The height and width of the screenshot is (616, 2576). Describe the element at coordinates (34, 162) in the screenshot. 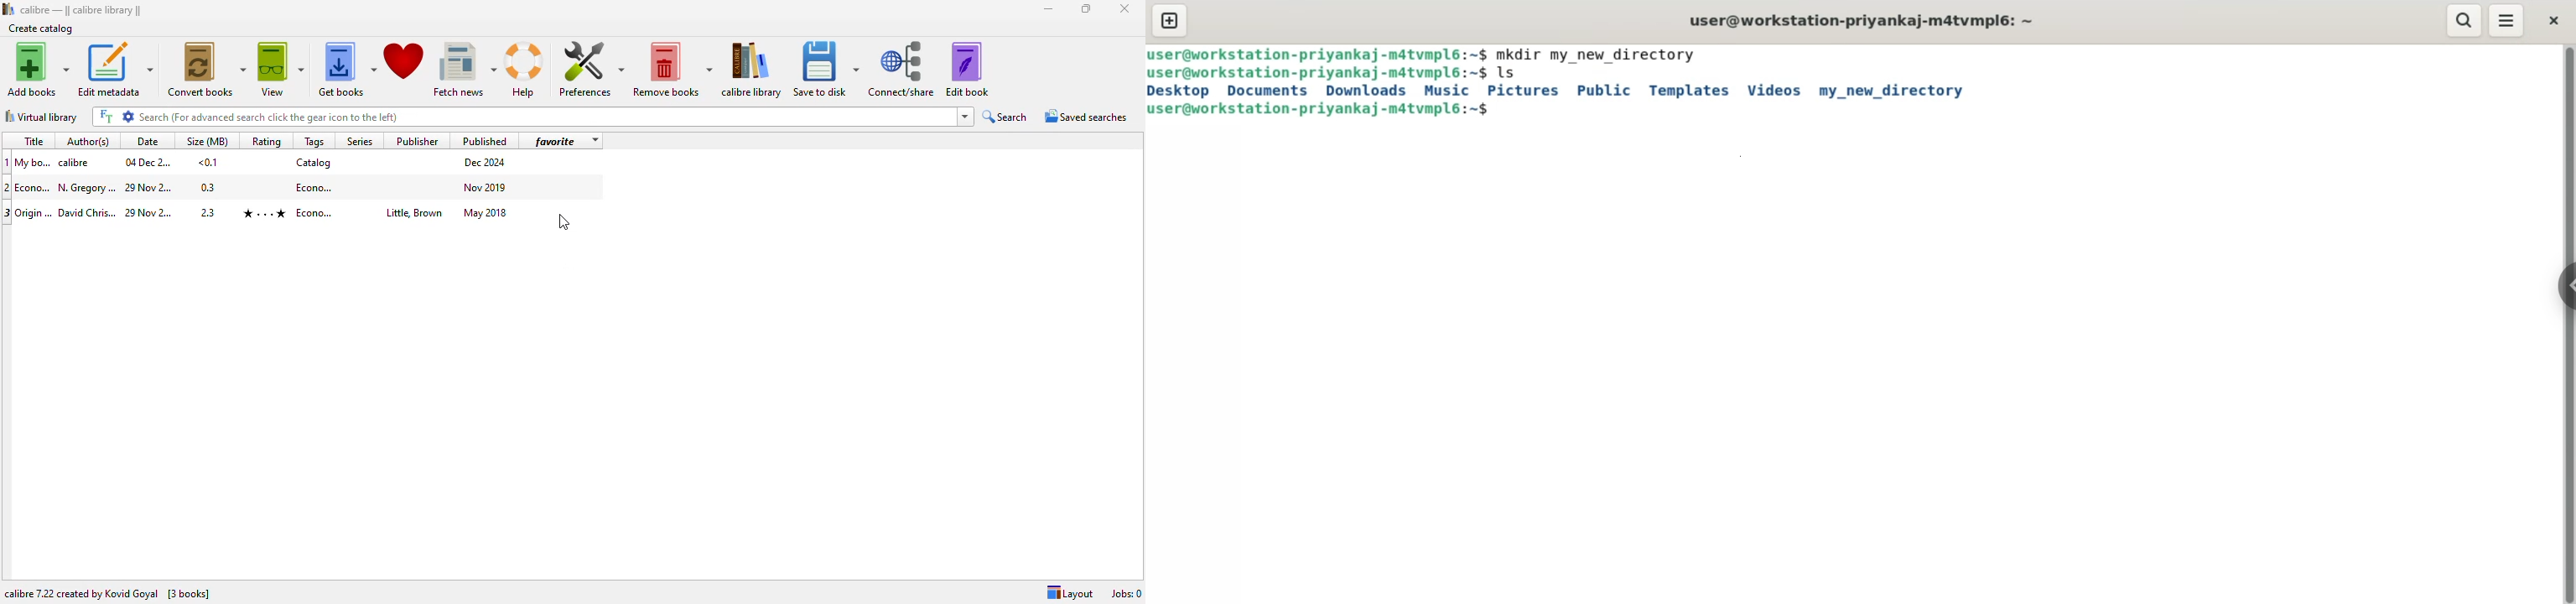

I see `Title` at that location.